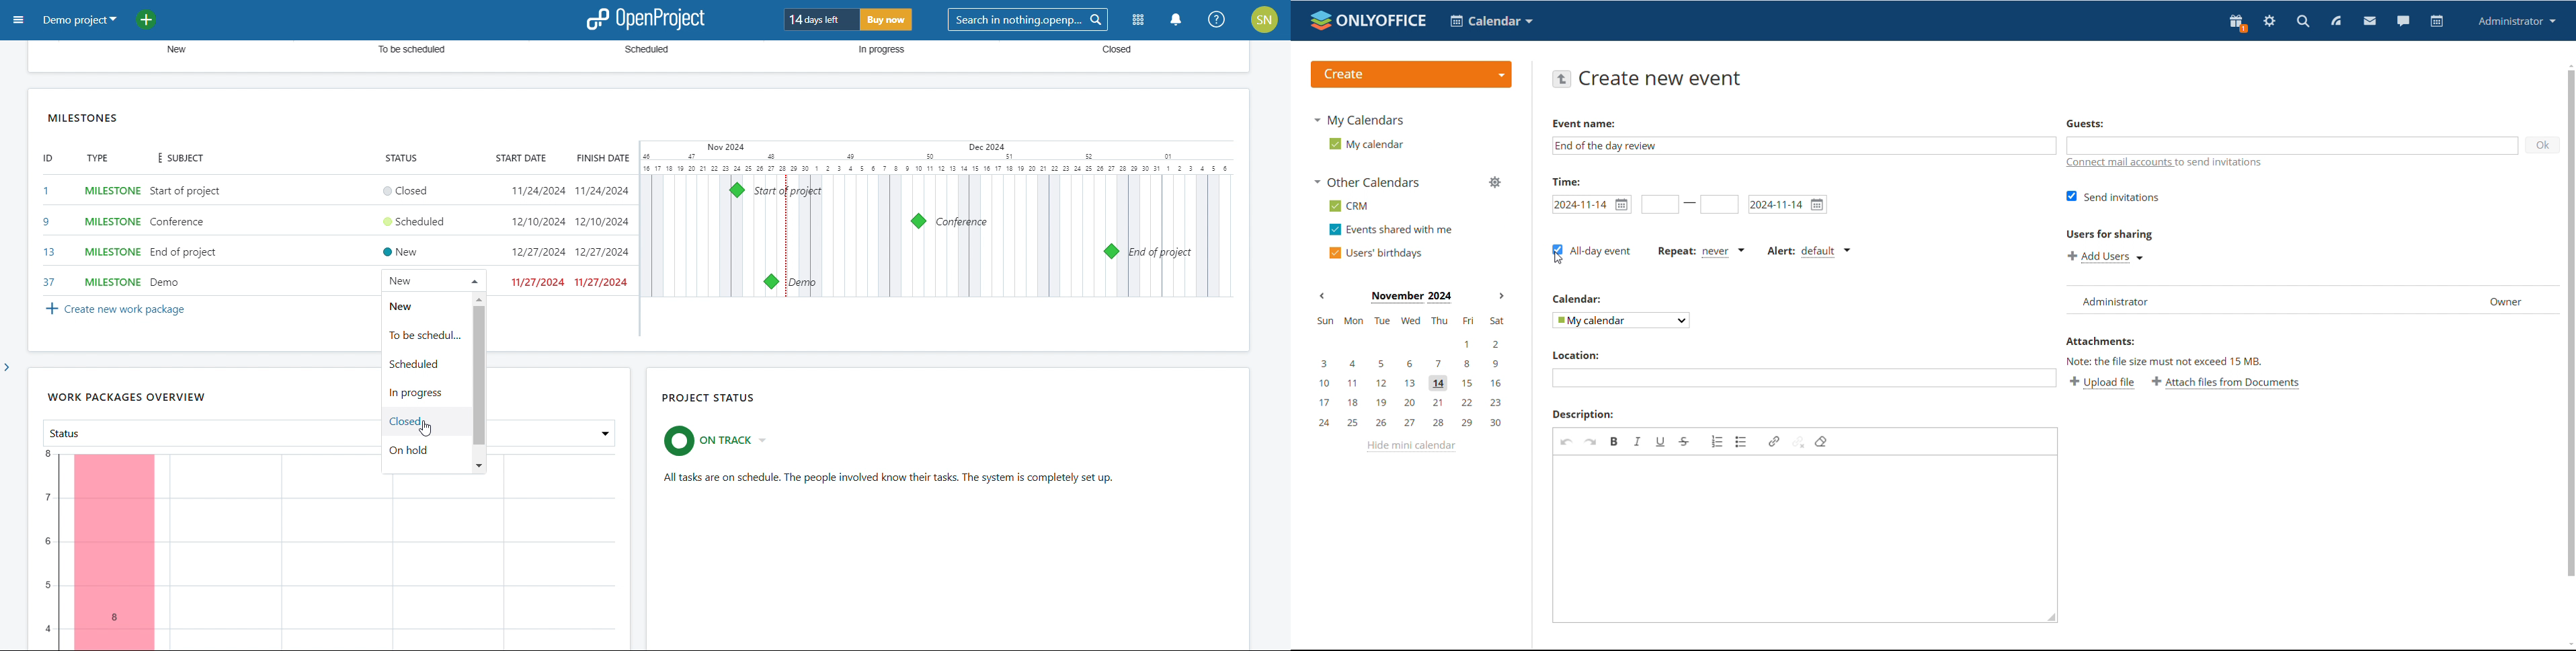  I want to click on other calendars, so click(1368, 182).